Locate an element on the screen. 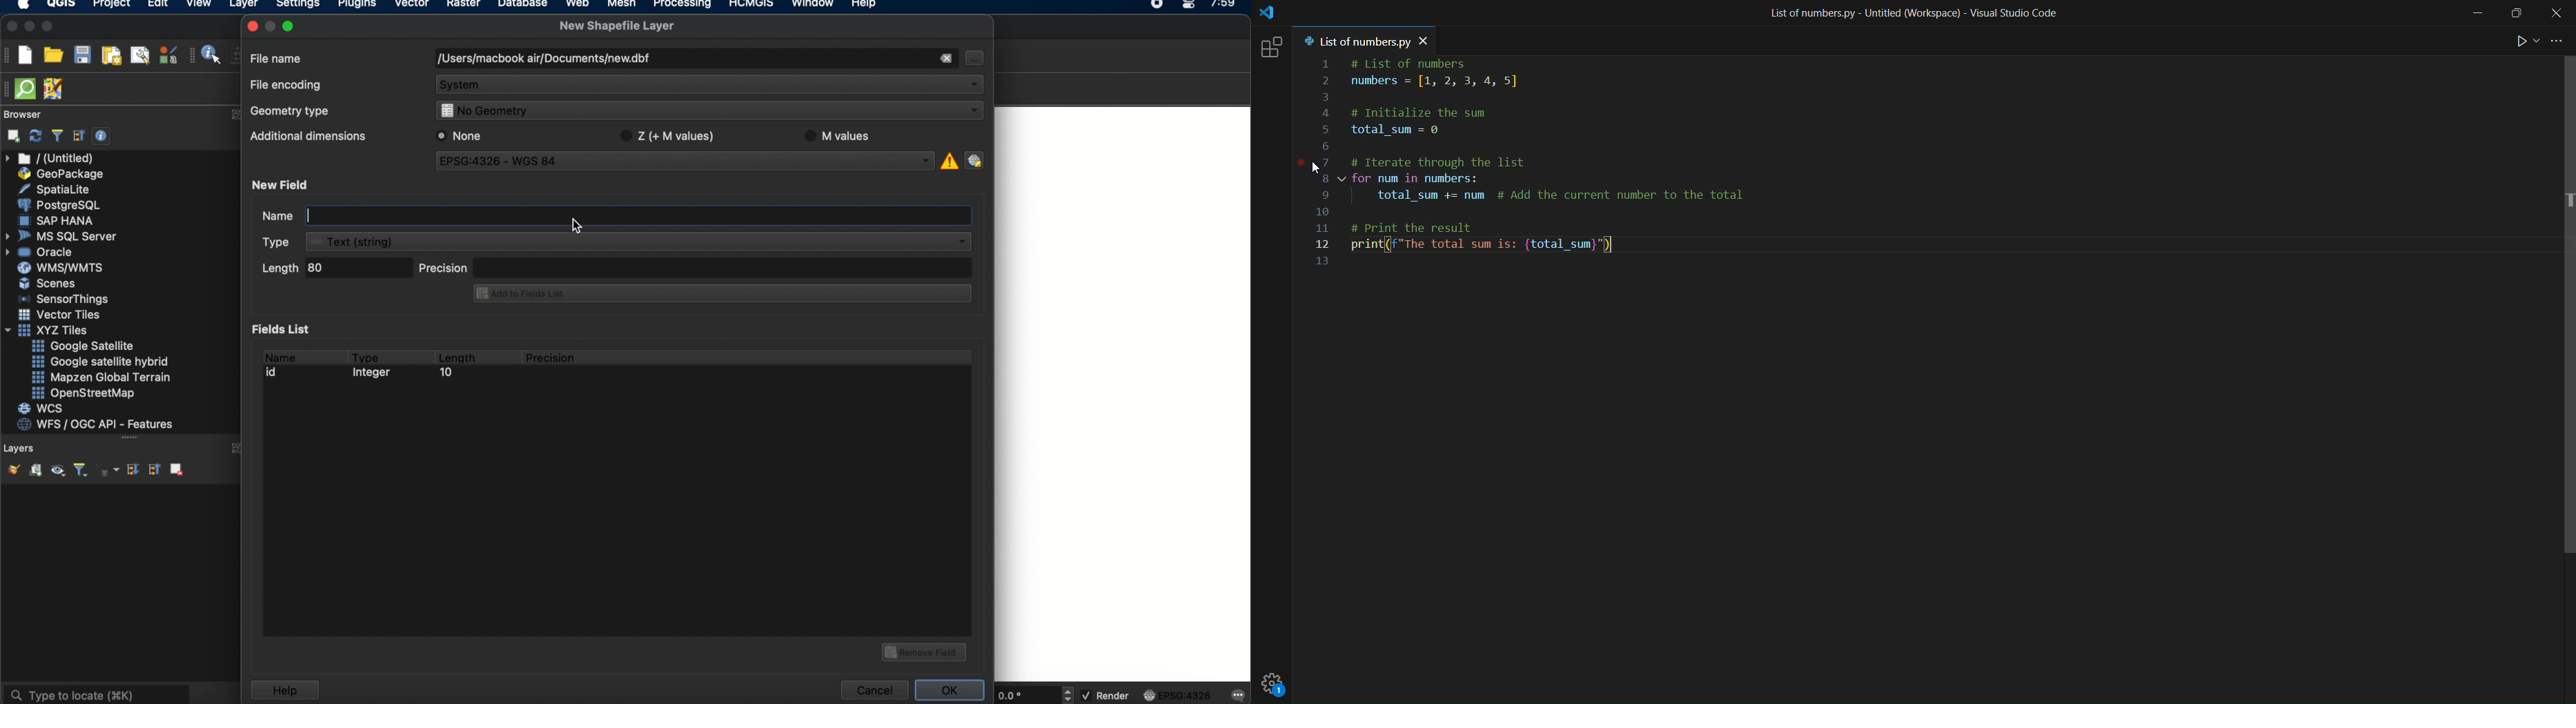 This screenshot has height=728, width=2576. show layout is located at coordinates (140, 55).